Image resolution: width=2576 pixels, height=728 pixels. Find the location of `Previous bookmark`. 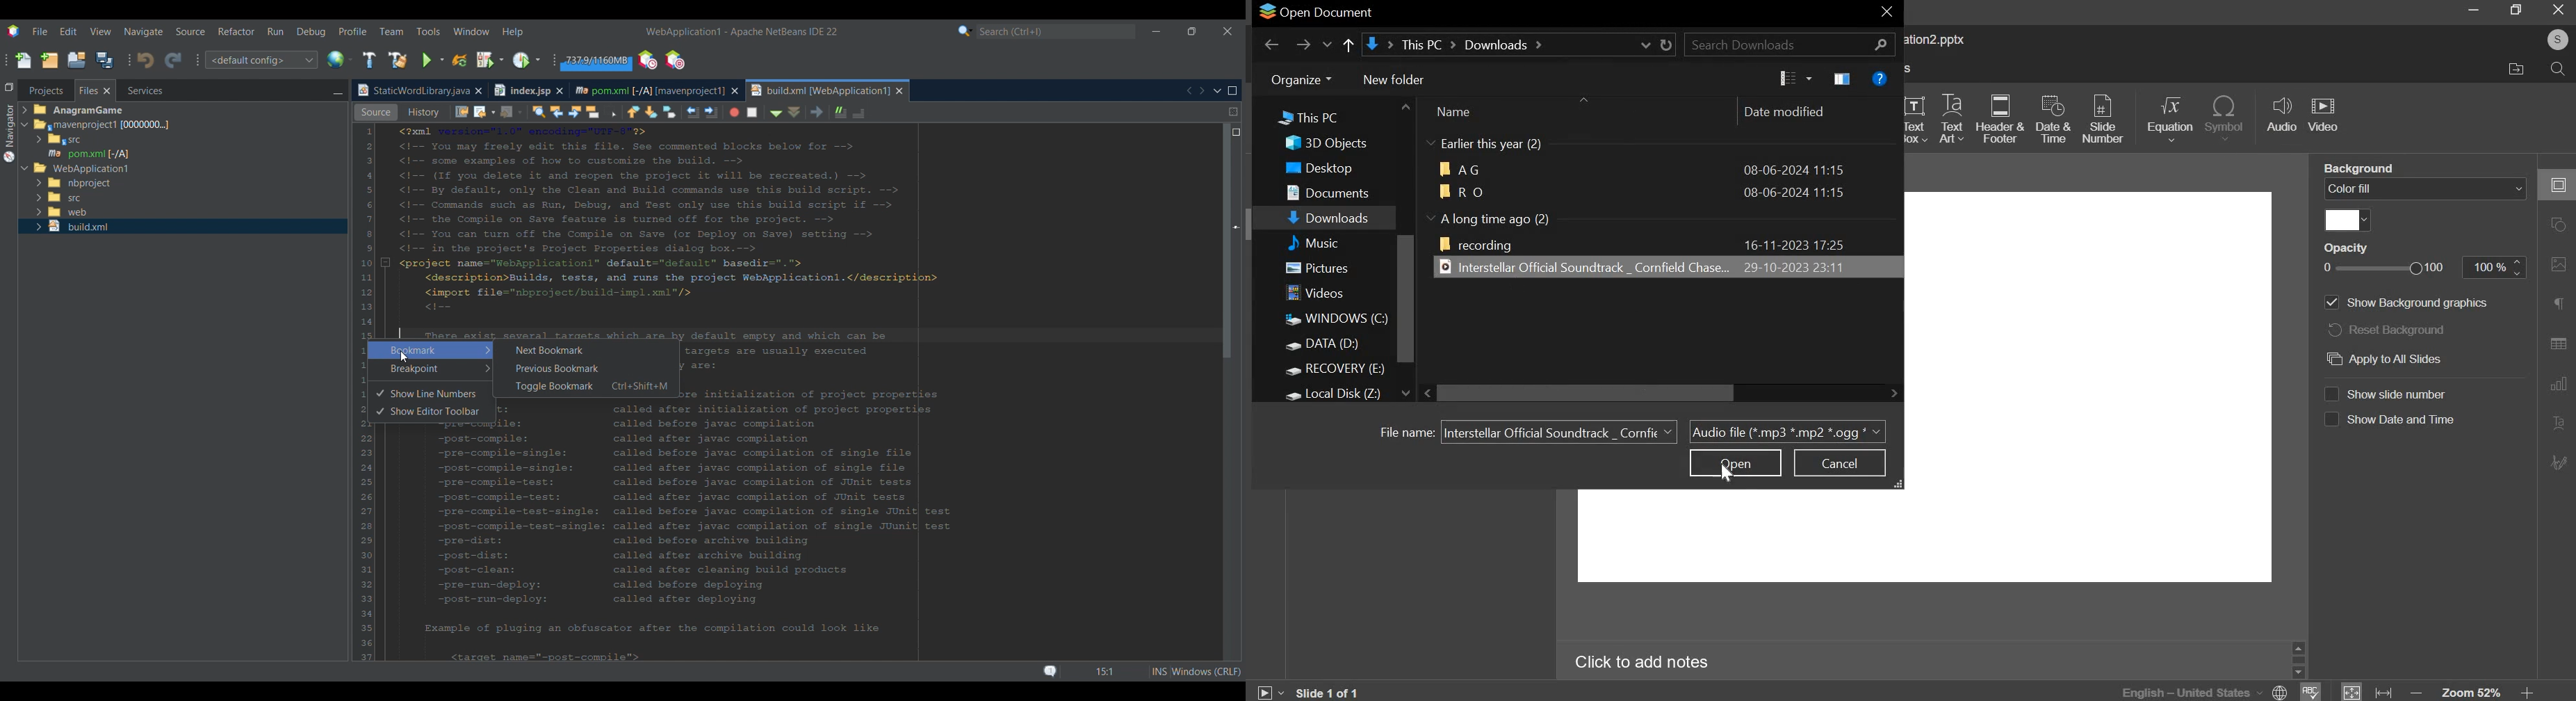

Previous bookmark is located at coordinates (750, 110).